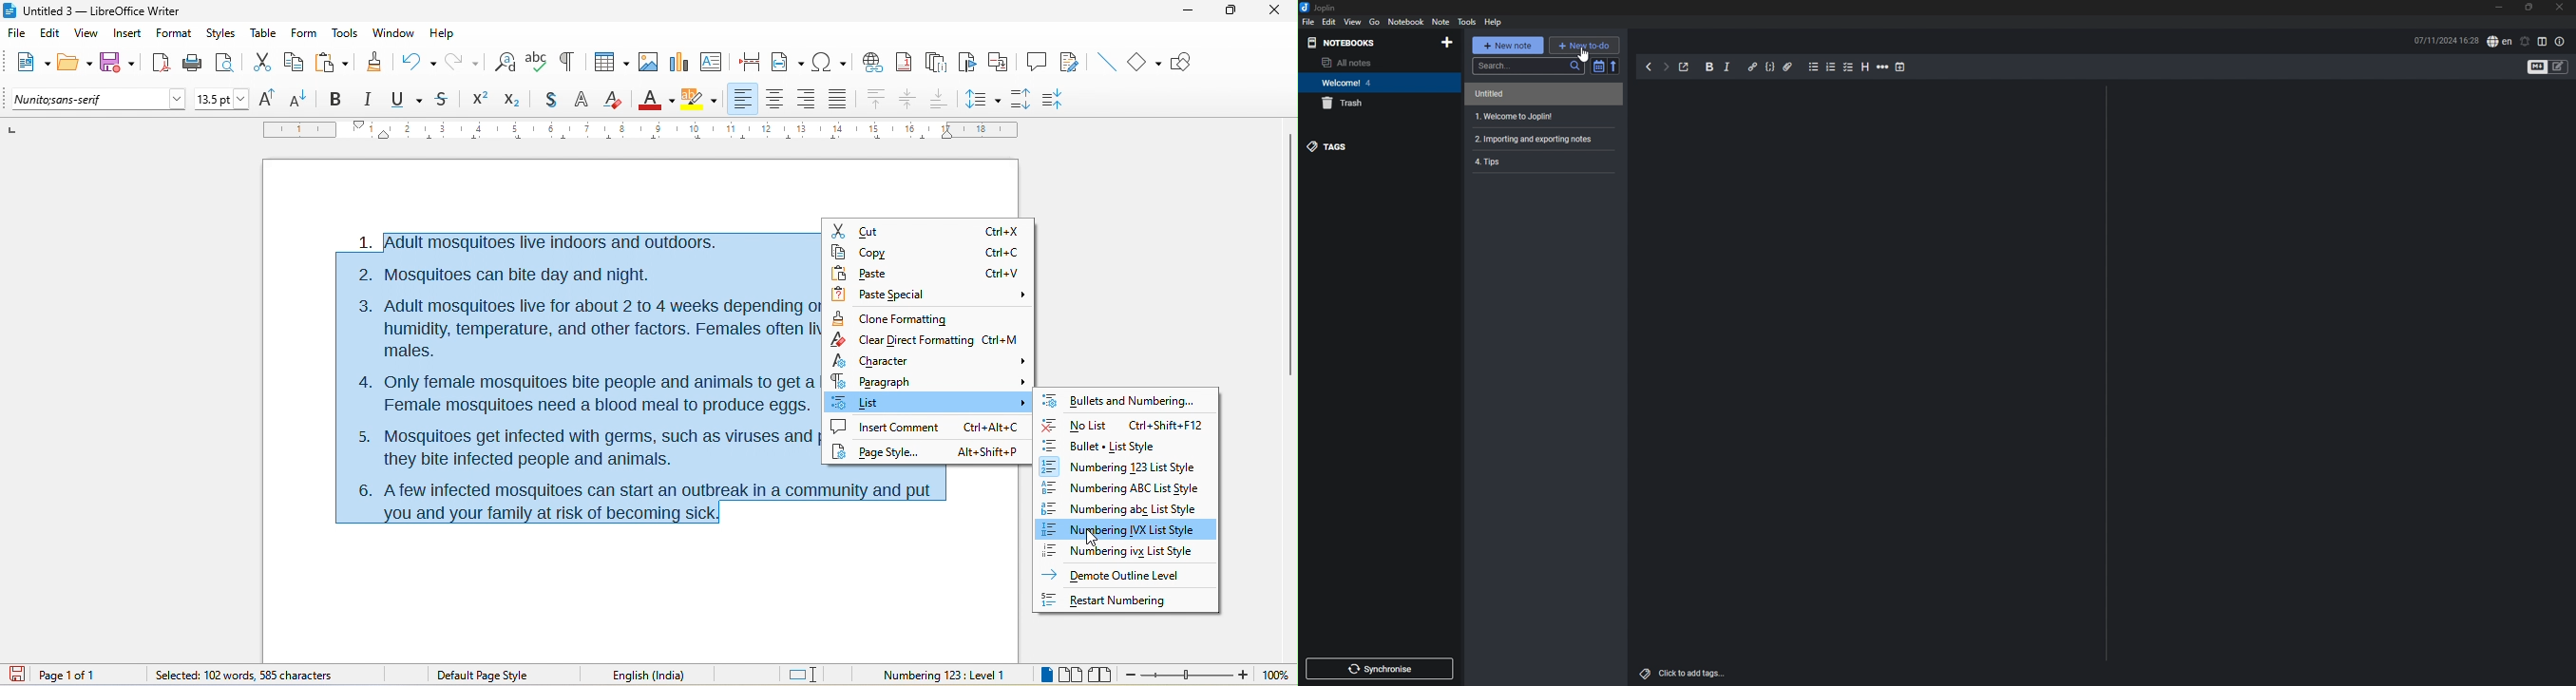 The width and height of the screenshot is (2576, 700). Describe the element at coordinates (1685, 67) in the screenshot. I see `toggle external editor` at that location.